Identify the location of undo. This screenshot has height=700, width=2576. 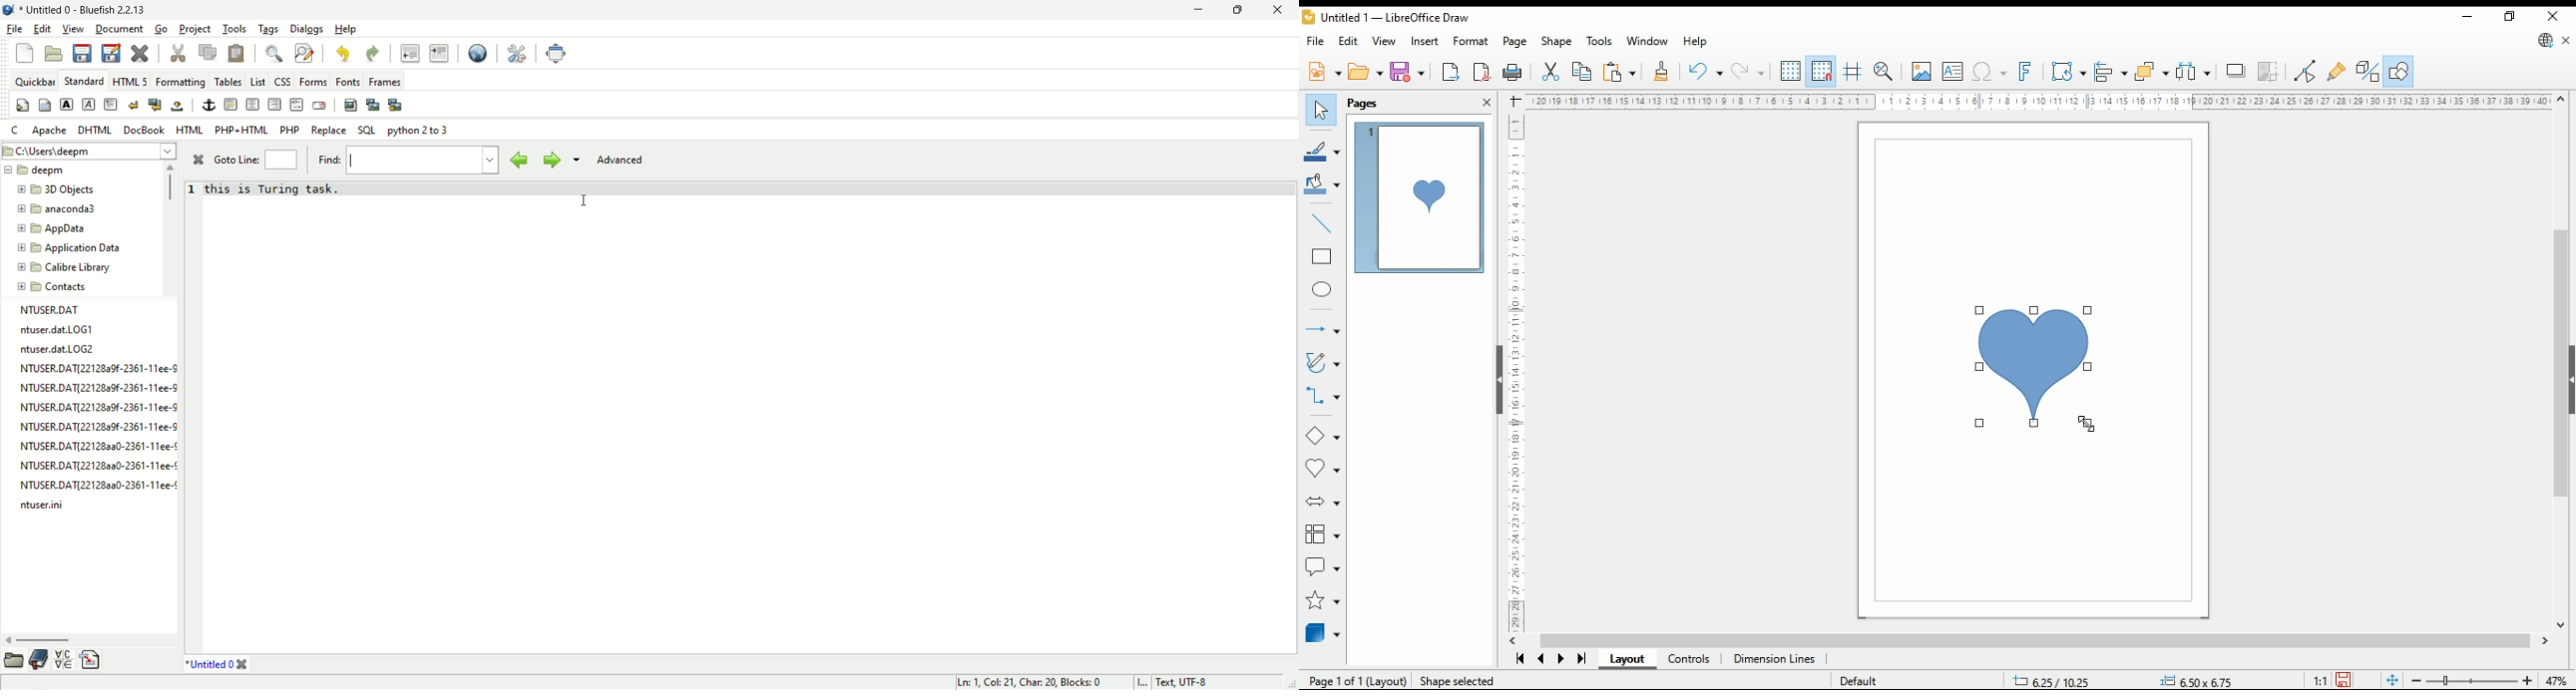
(1703, 70).